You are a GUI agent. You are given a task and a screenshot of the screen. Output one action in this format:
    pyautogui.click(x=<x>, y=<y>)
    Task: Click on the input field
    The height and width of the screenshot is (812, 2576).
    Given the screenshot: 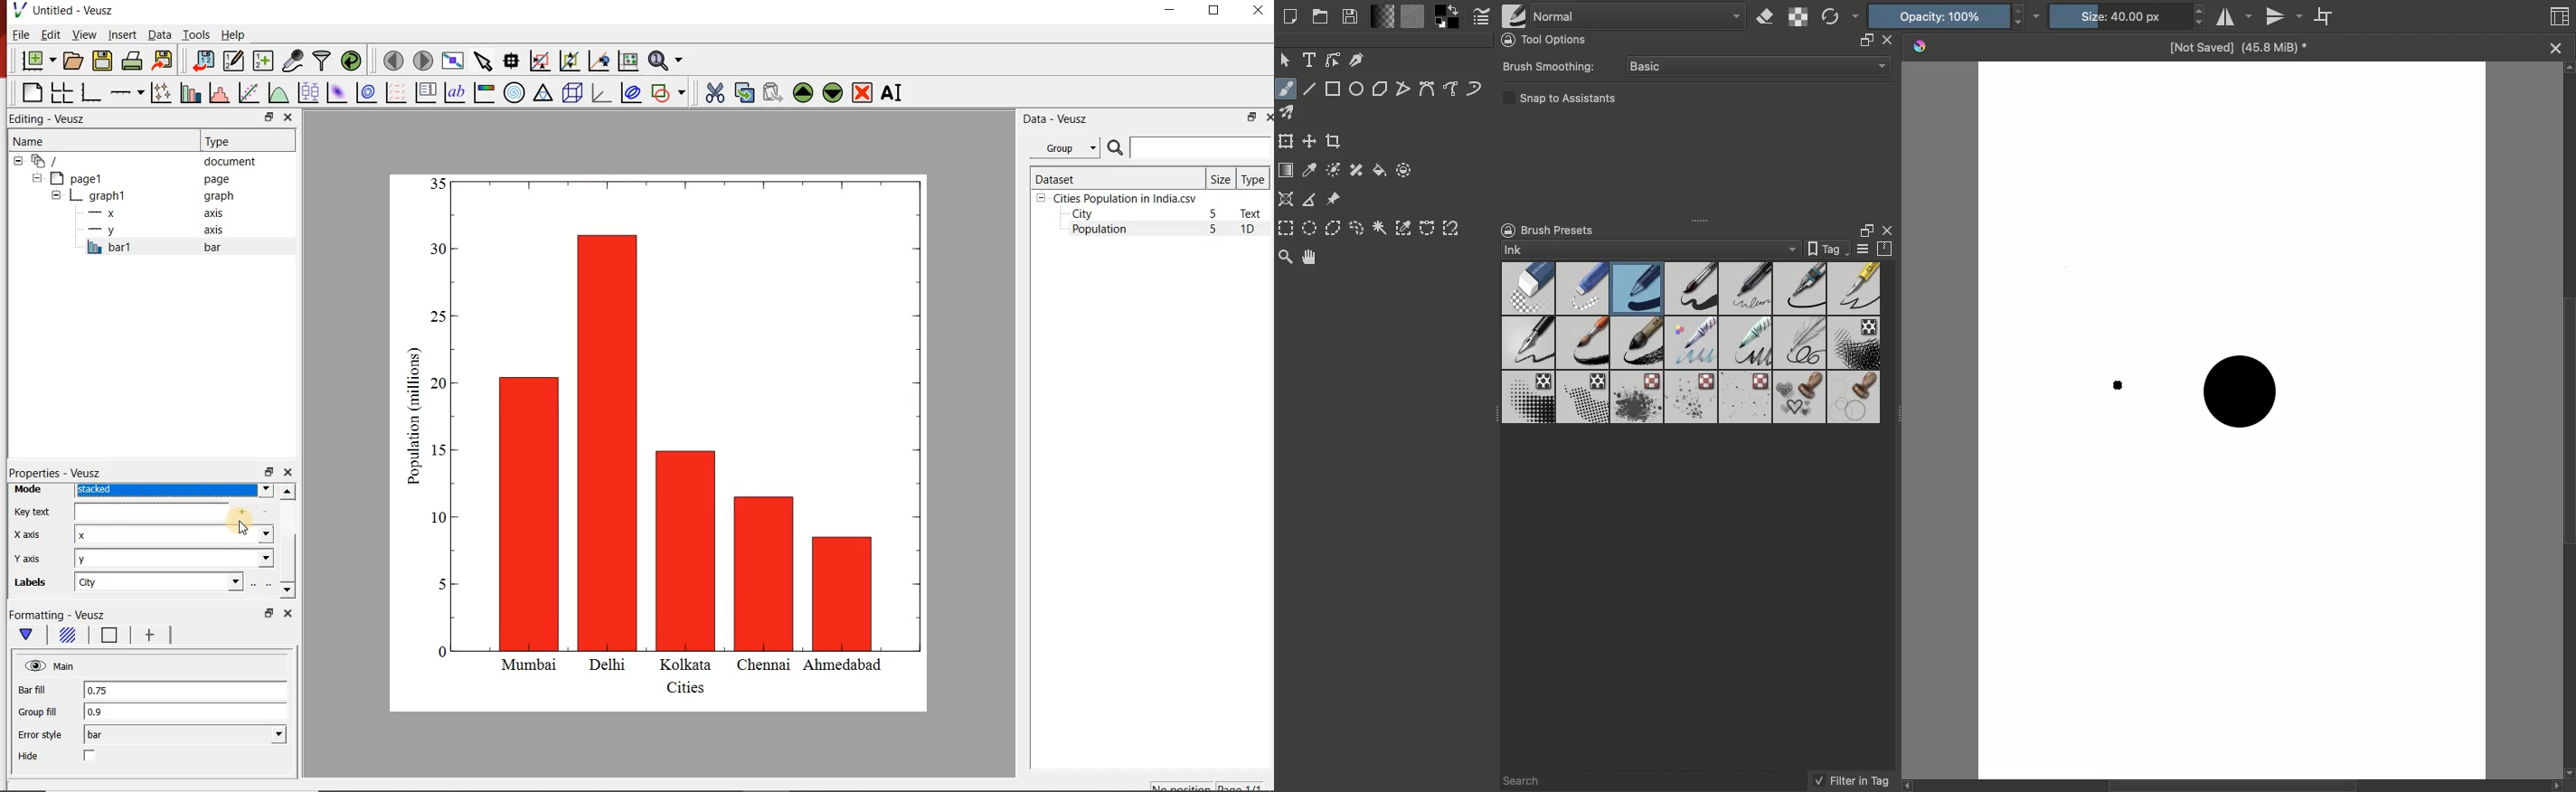 What is the action you would take?
    pyautogui.click(x=168, y=513)
    